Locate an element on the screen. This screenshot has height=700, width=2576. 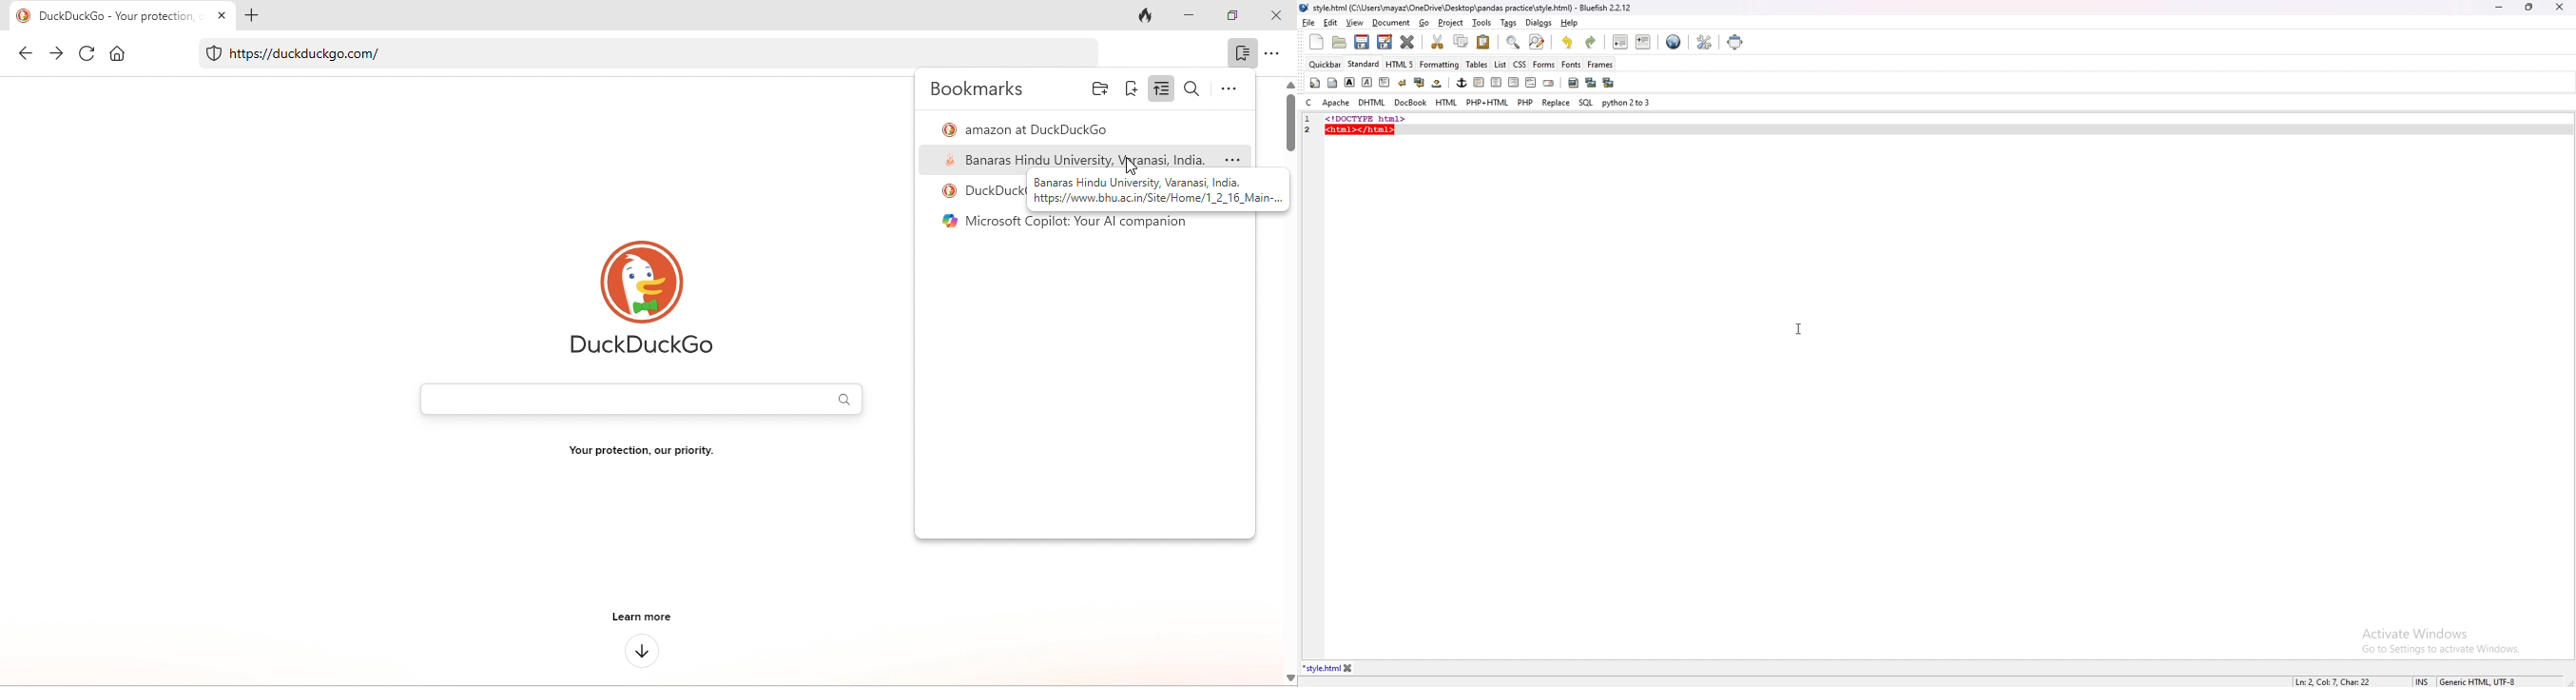
quickstart is located at coordinates (1314, 83).